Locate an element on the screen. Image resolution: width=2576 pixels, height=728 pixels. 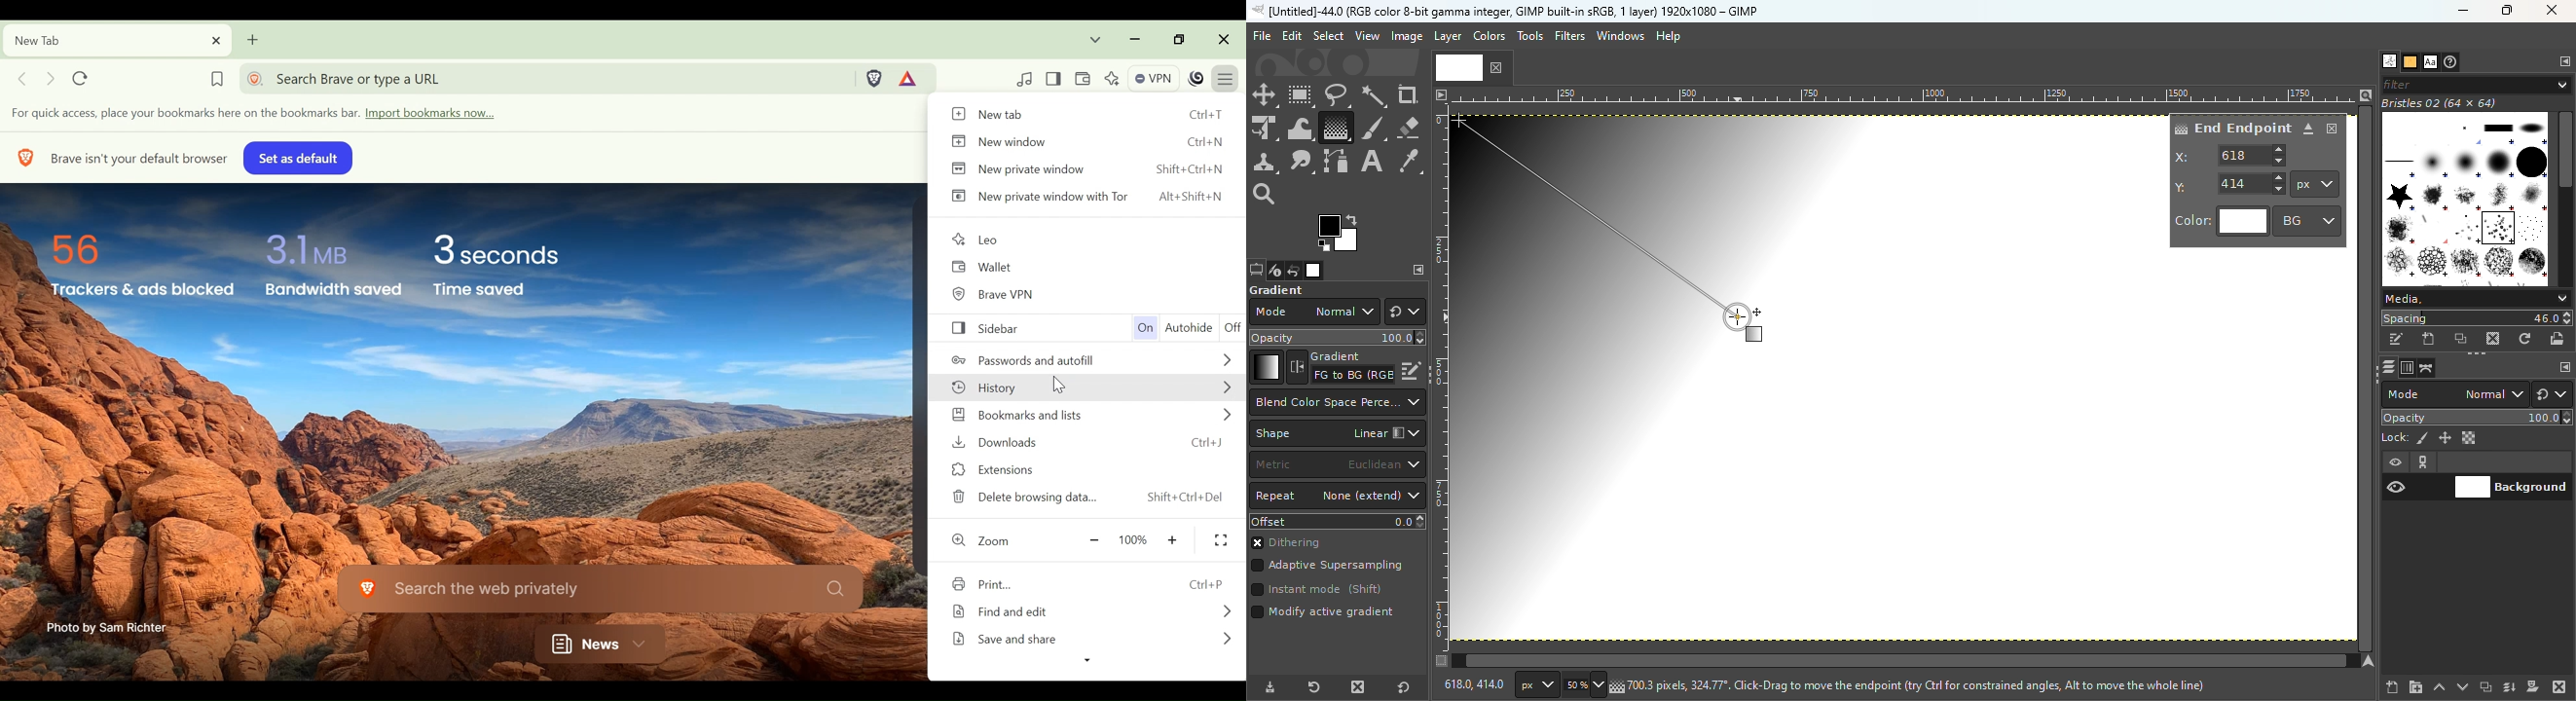
Eraser tool is located at coordinates (1408, 124).